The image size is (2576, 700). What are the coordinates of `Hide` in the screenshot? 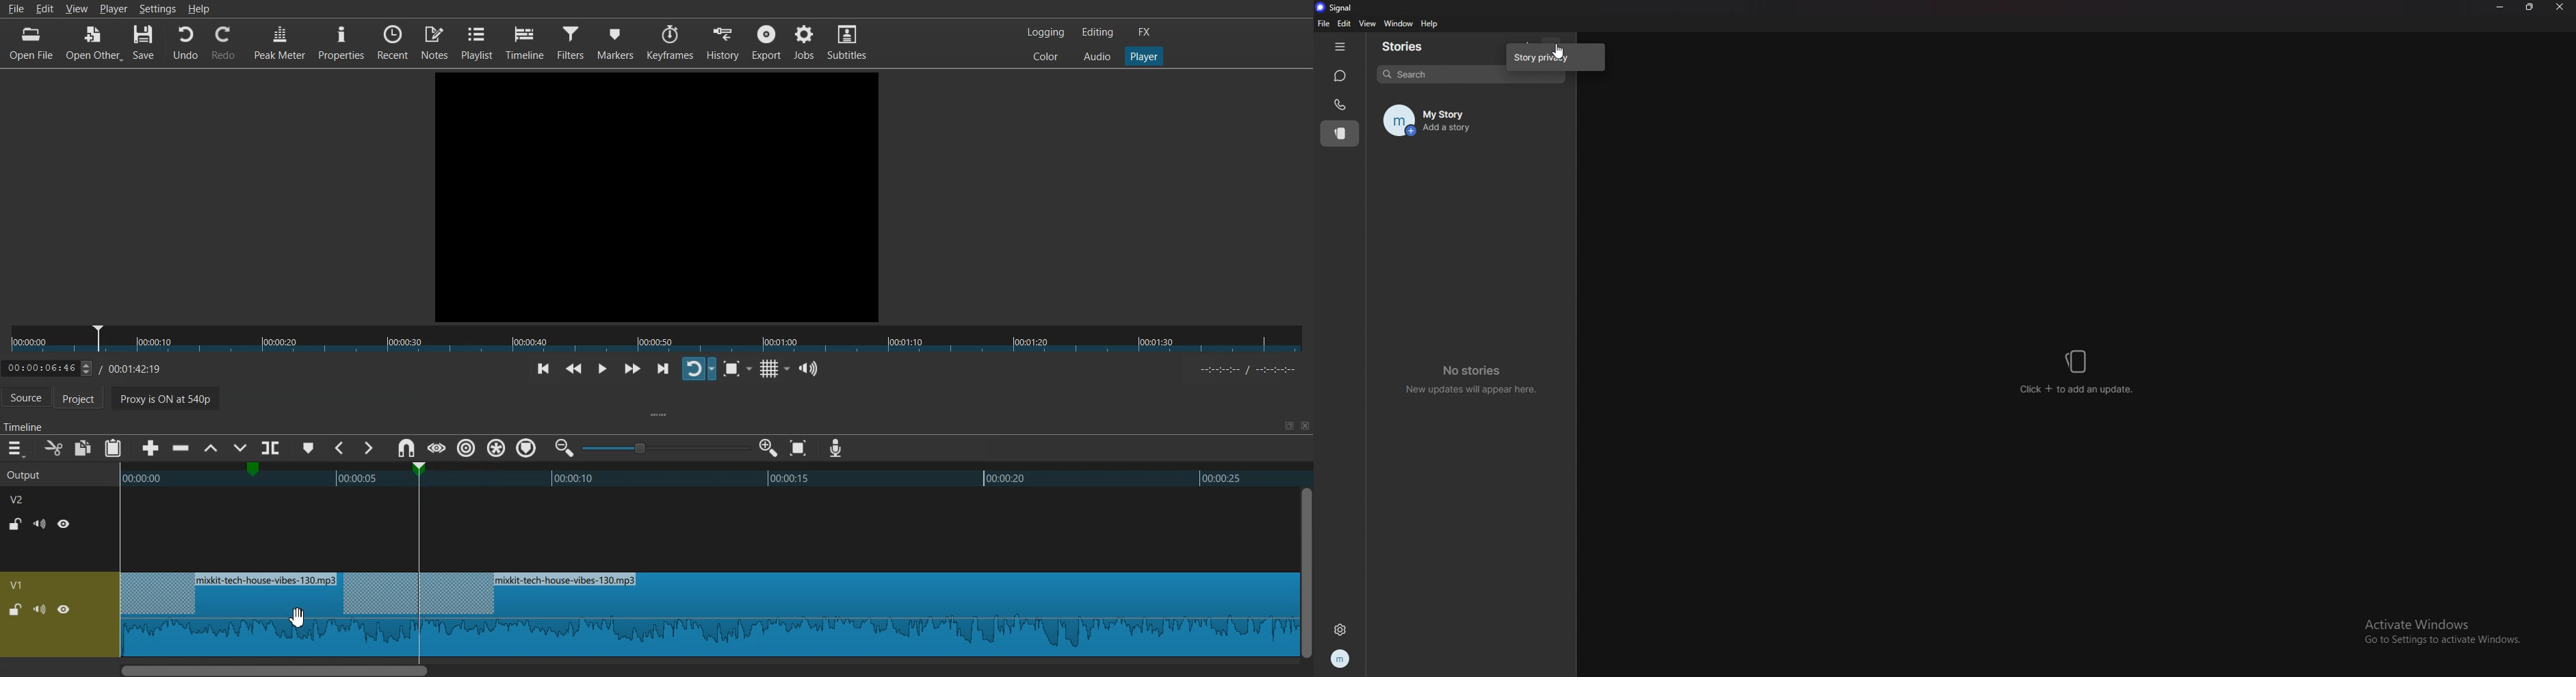 It's located at (64, 609).